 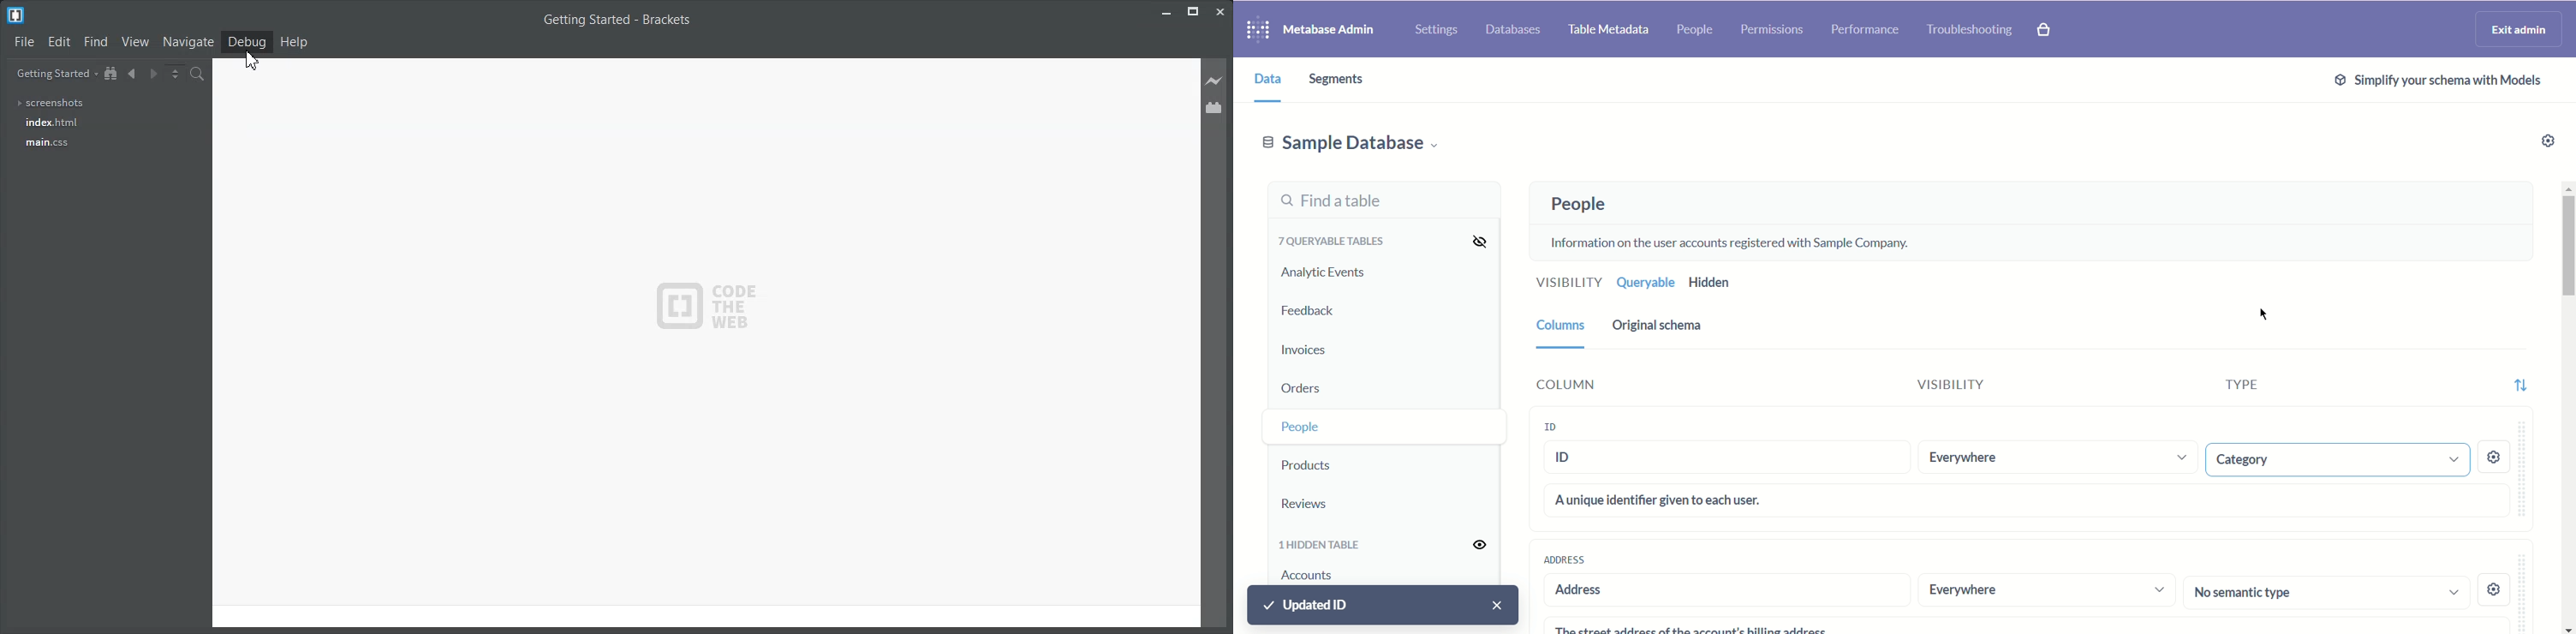 I want to click on Troubleshooting, so click(x=1970, y=29).